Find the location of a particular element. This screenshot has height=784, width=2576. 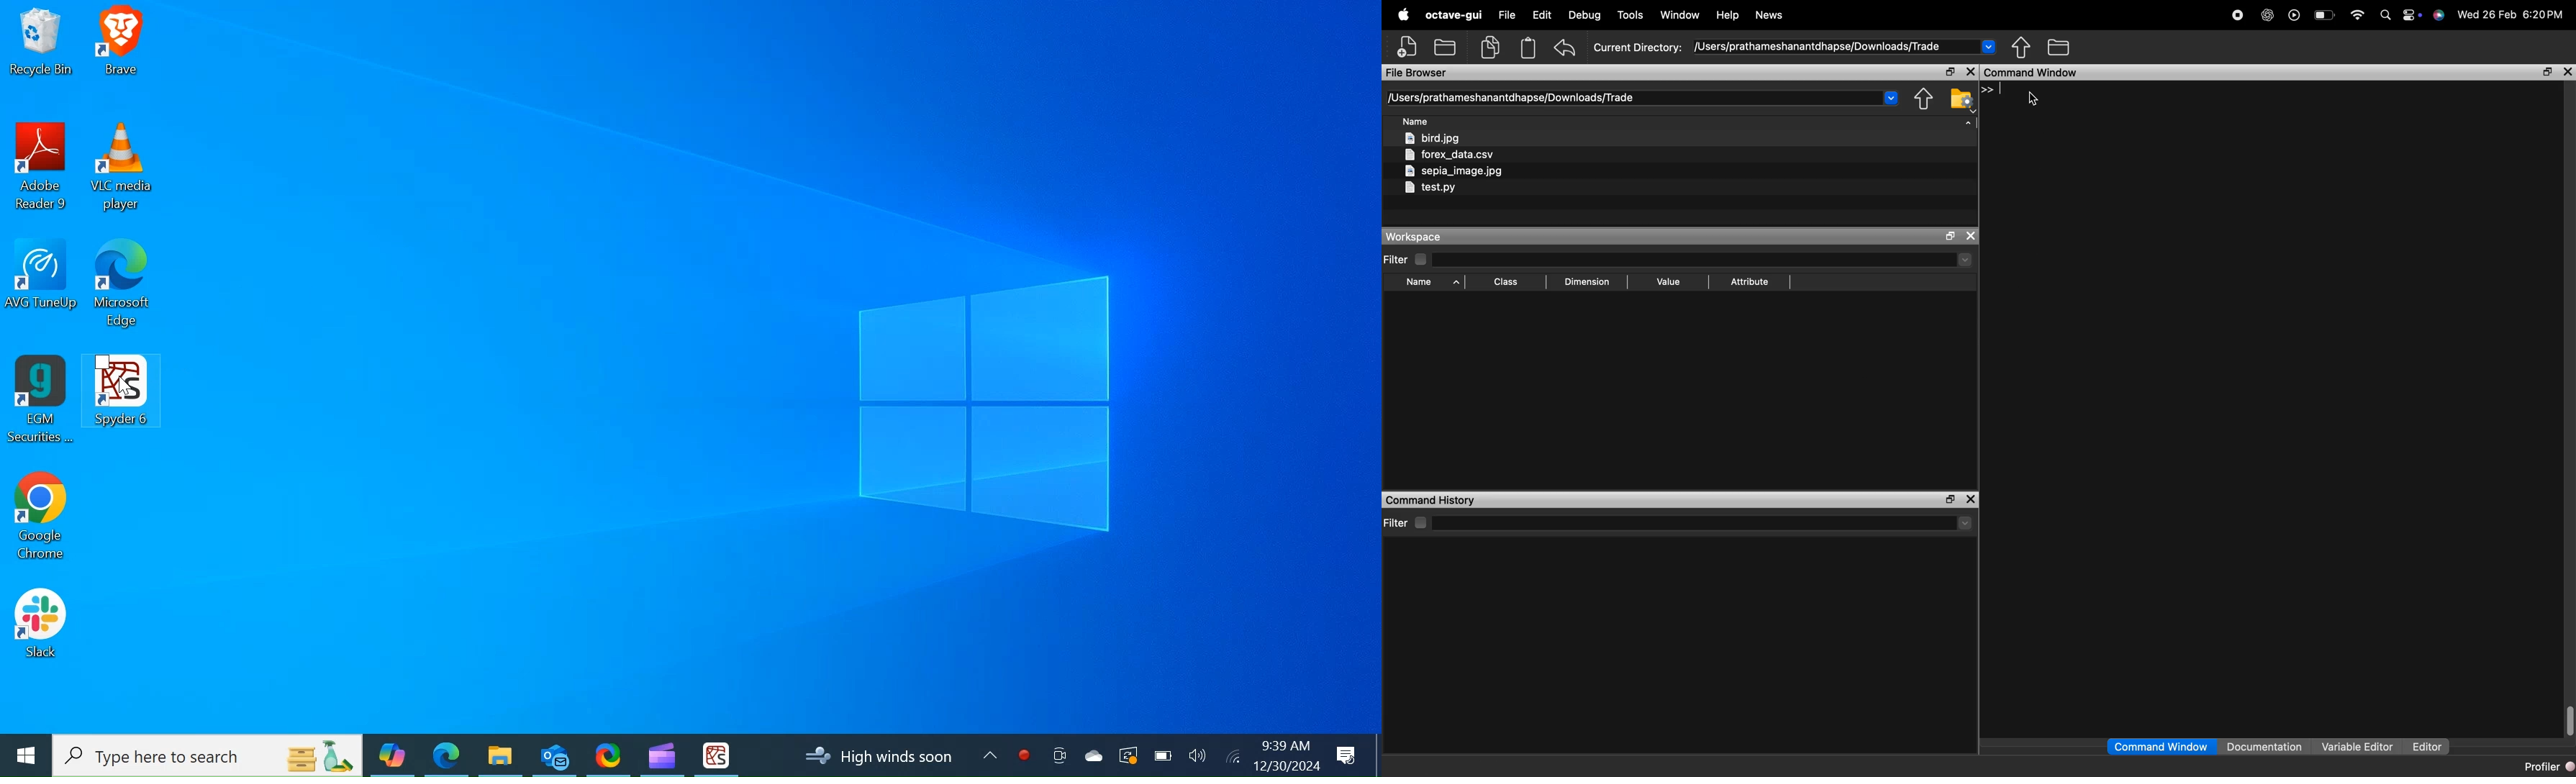

AVG TuneUp Desktop Icon is located at coordinates (44, 287).